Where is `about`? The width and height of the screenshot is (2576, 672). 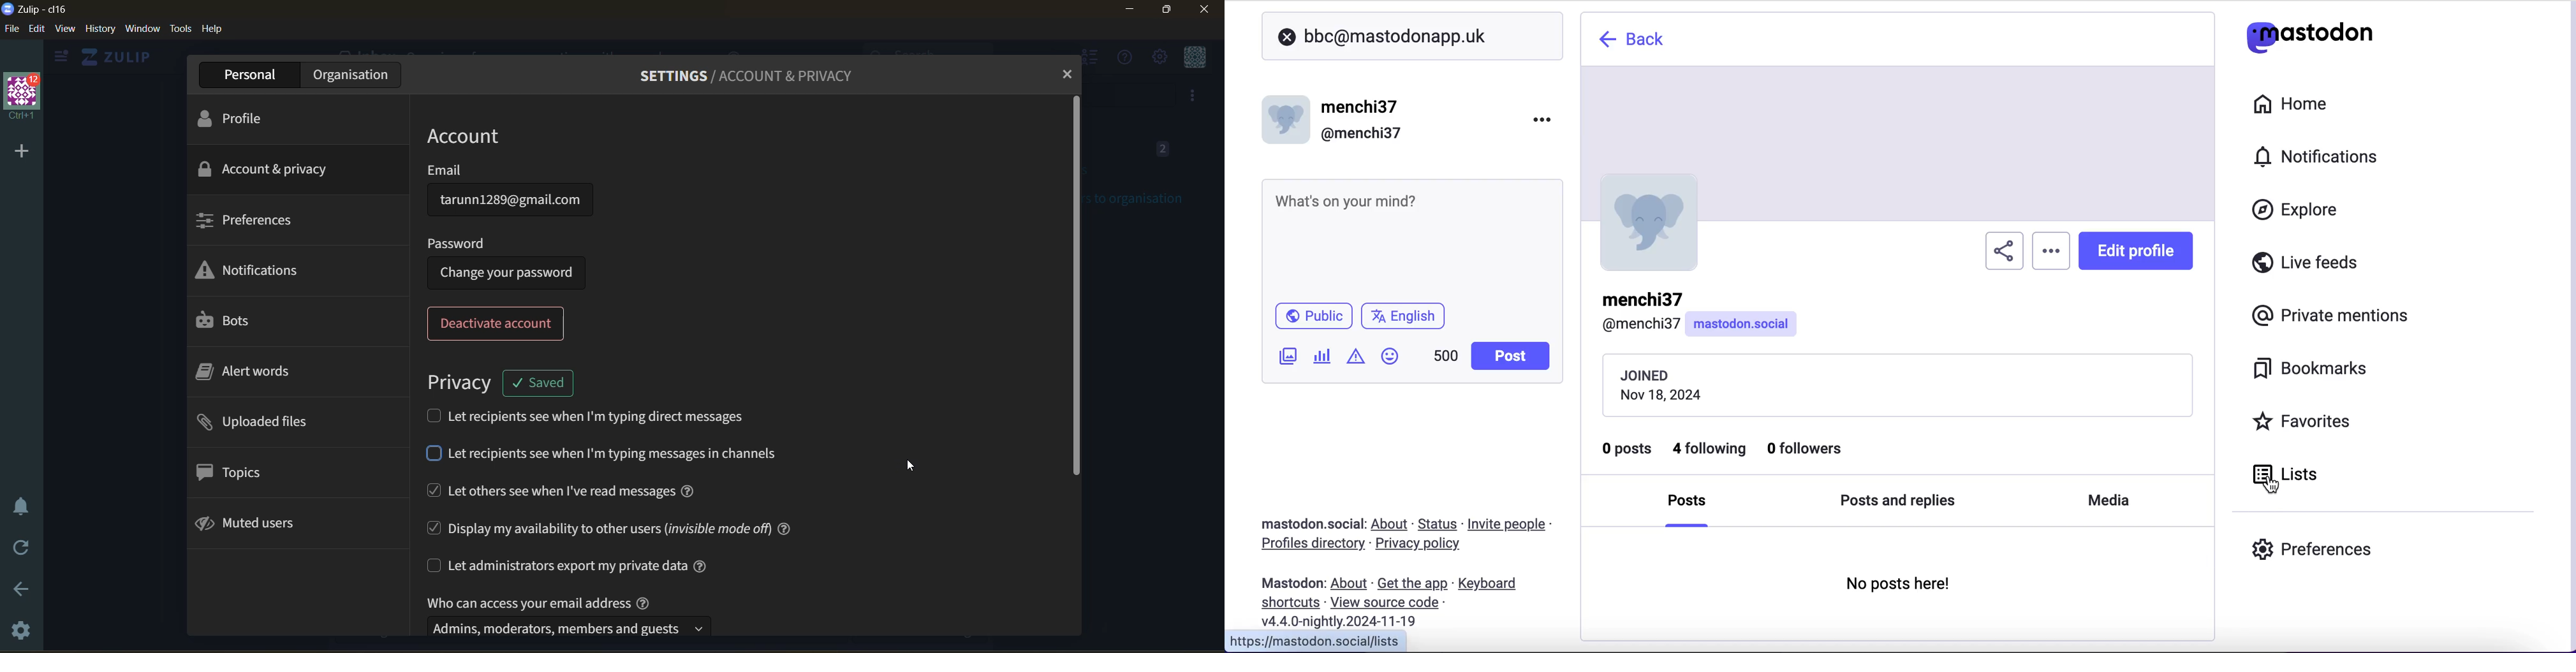 about is located at coordinates (1392, 524).